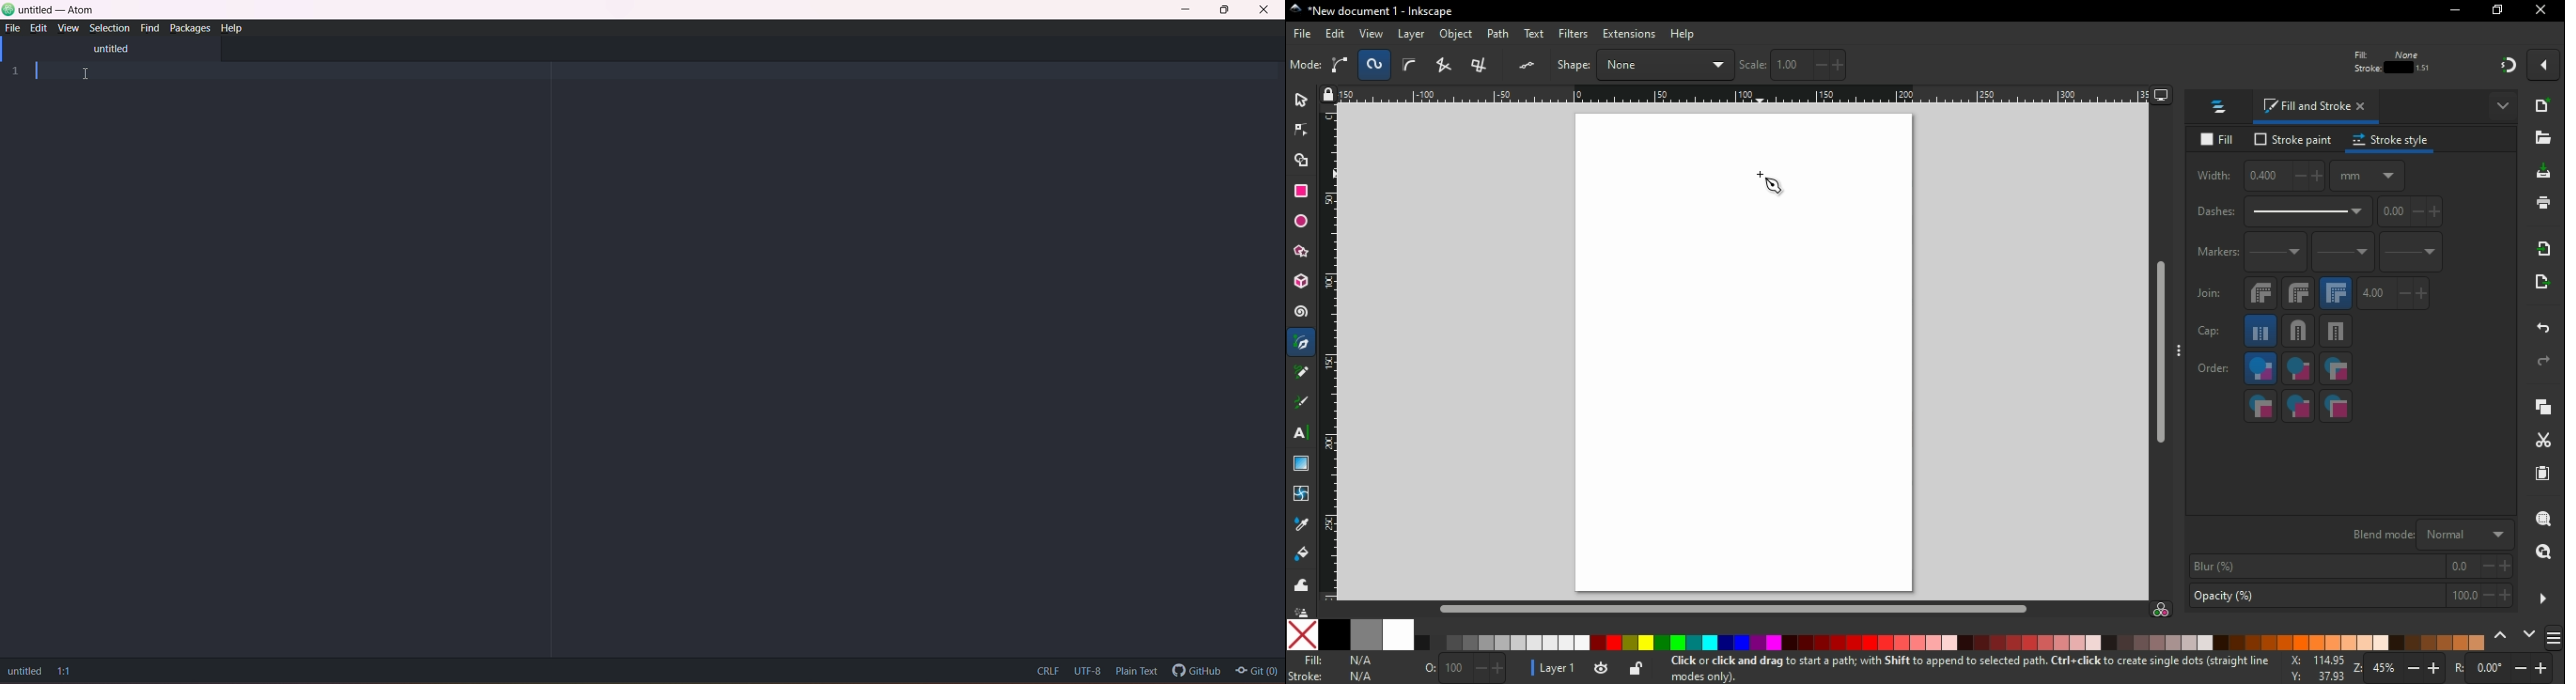  Describe the element at coordinates (1139, 671) in the screenshot. I see `Plain Text` at that location.